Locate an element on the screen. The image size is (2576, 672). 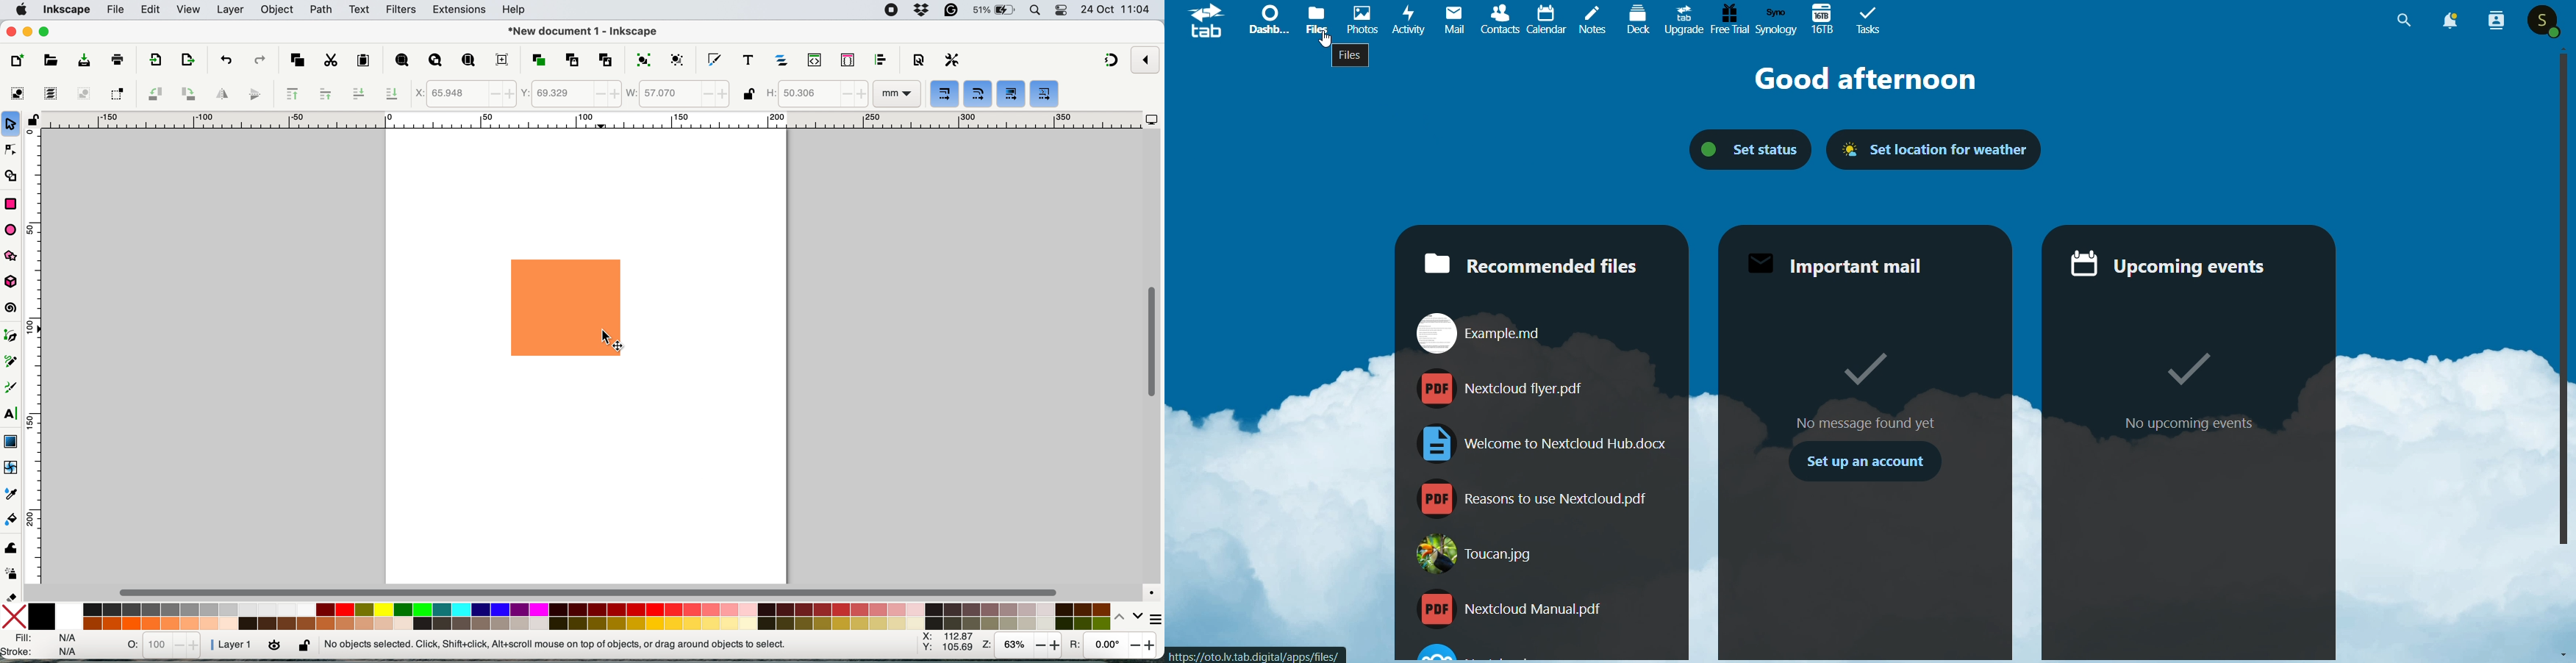
unlink clone is located at coordinates (605, 59).